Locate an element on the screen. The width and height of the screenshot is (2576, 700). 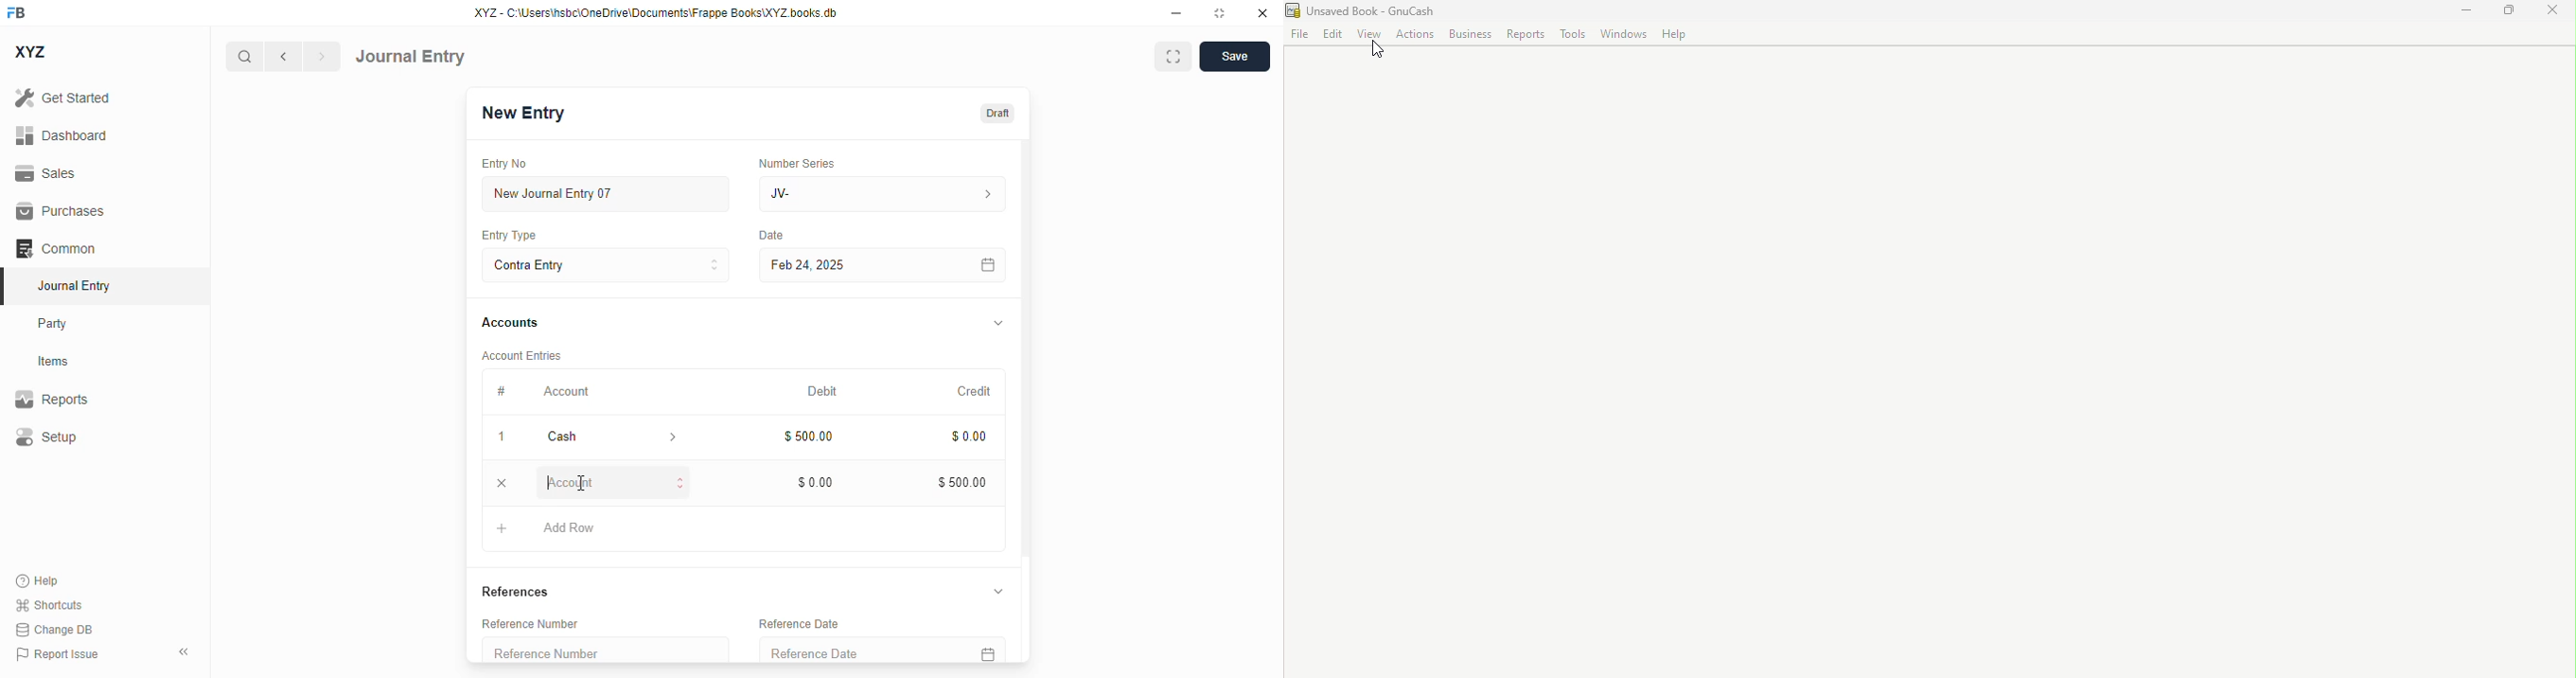
Help is located at coordinates (1675, 34).